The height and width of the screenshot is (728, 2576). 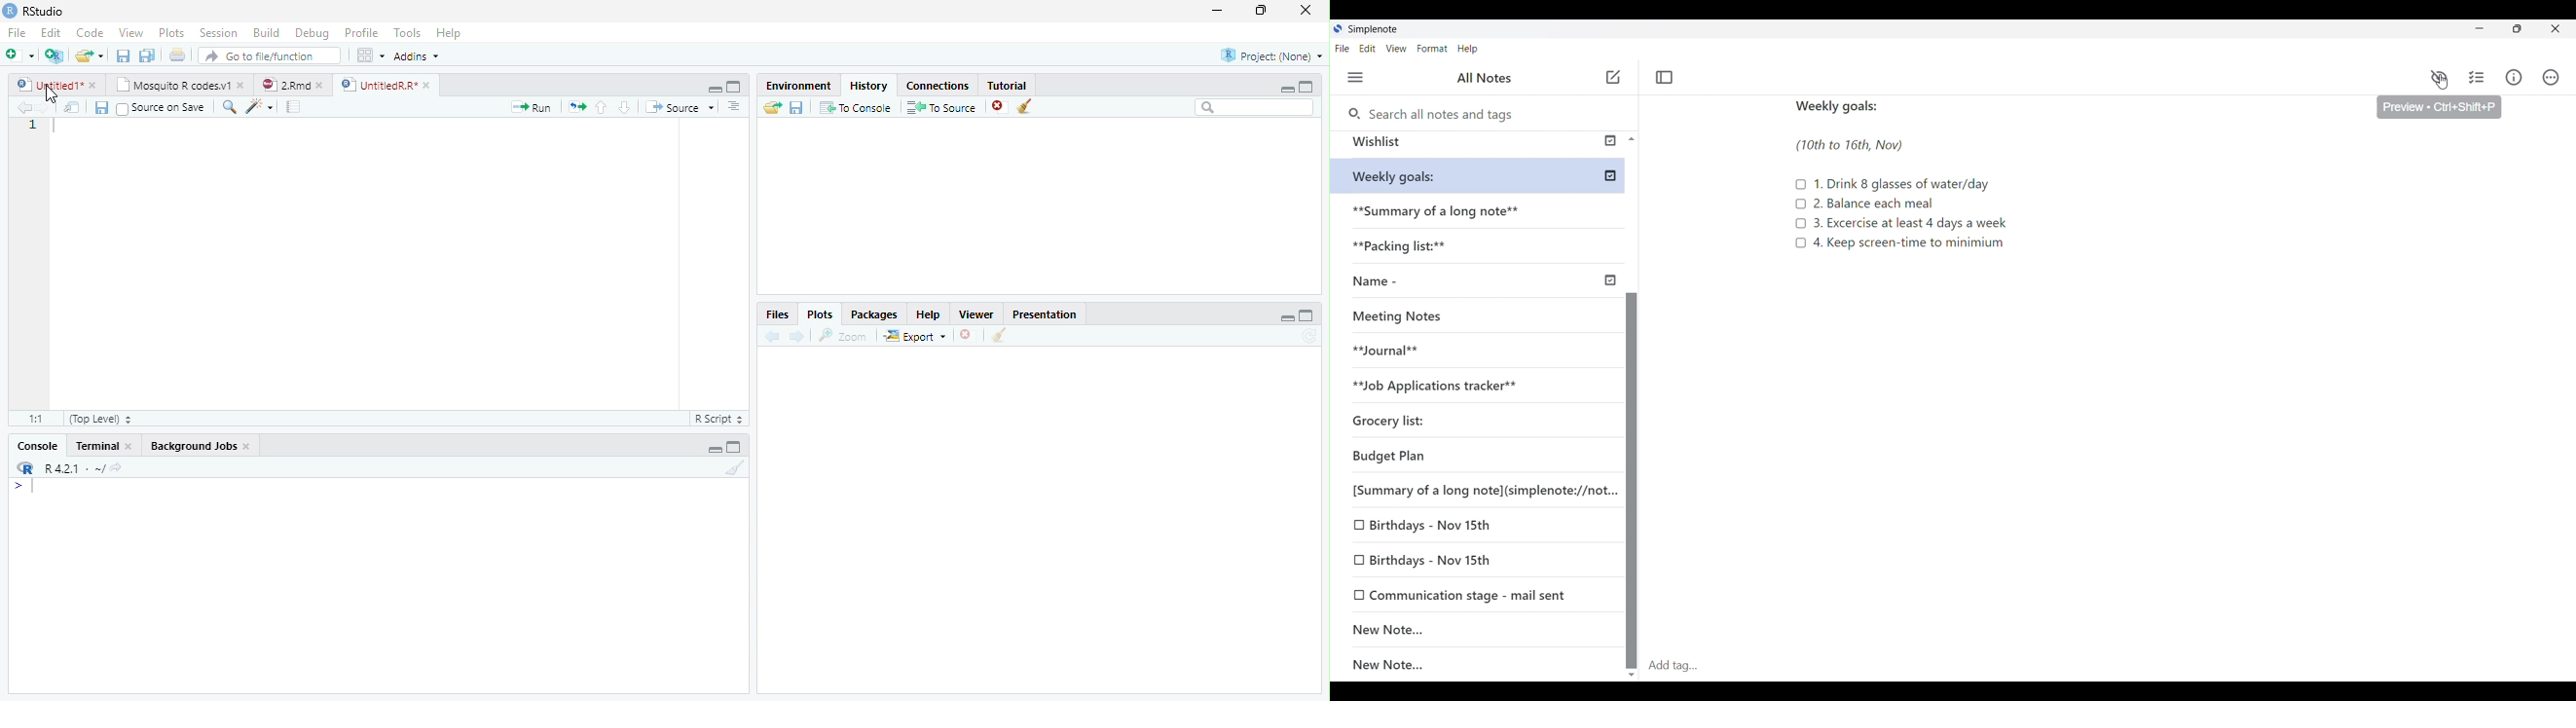 What do you see at coordinates (362, 33) in the screenshot?
I see `Profile` at bounding box center [362, 33].